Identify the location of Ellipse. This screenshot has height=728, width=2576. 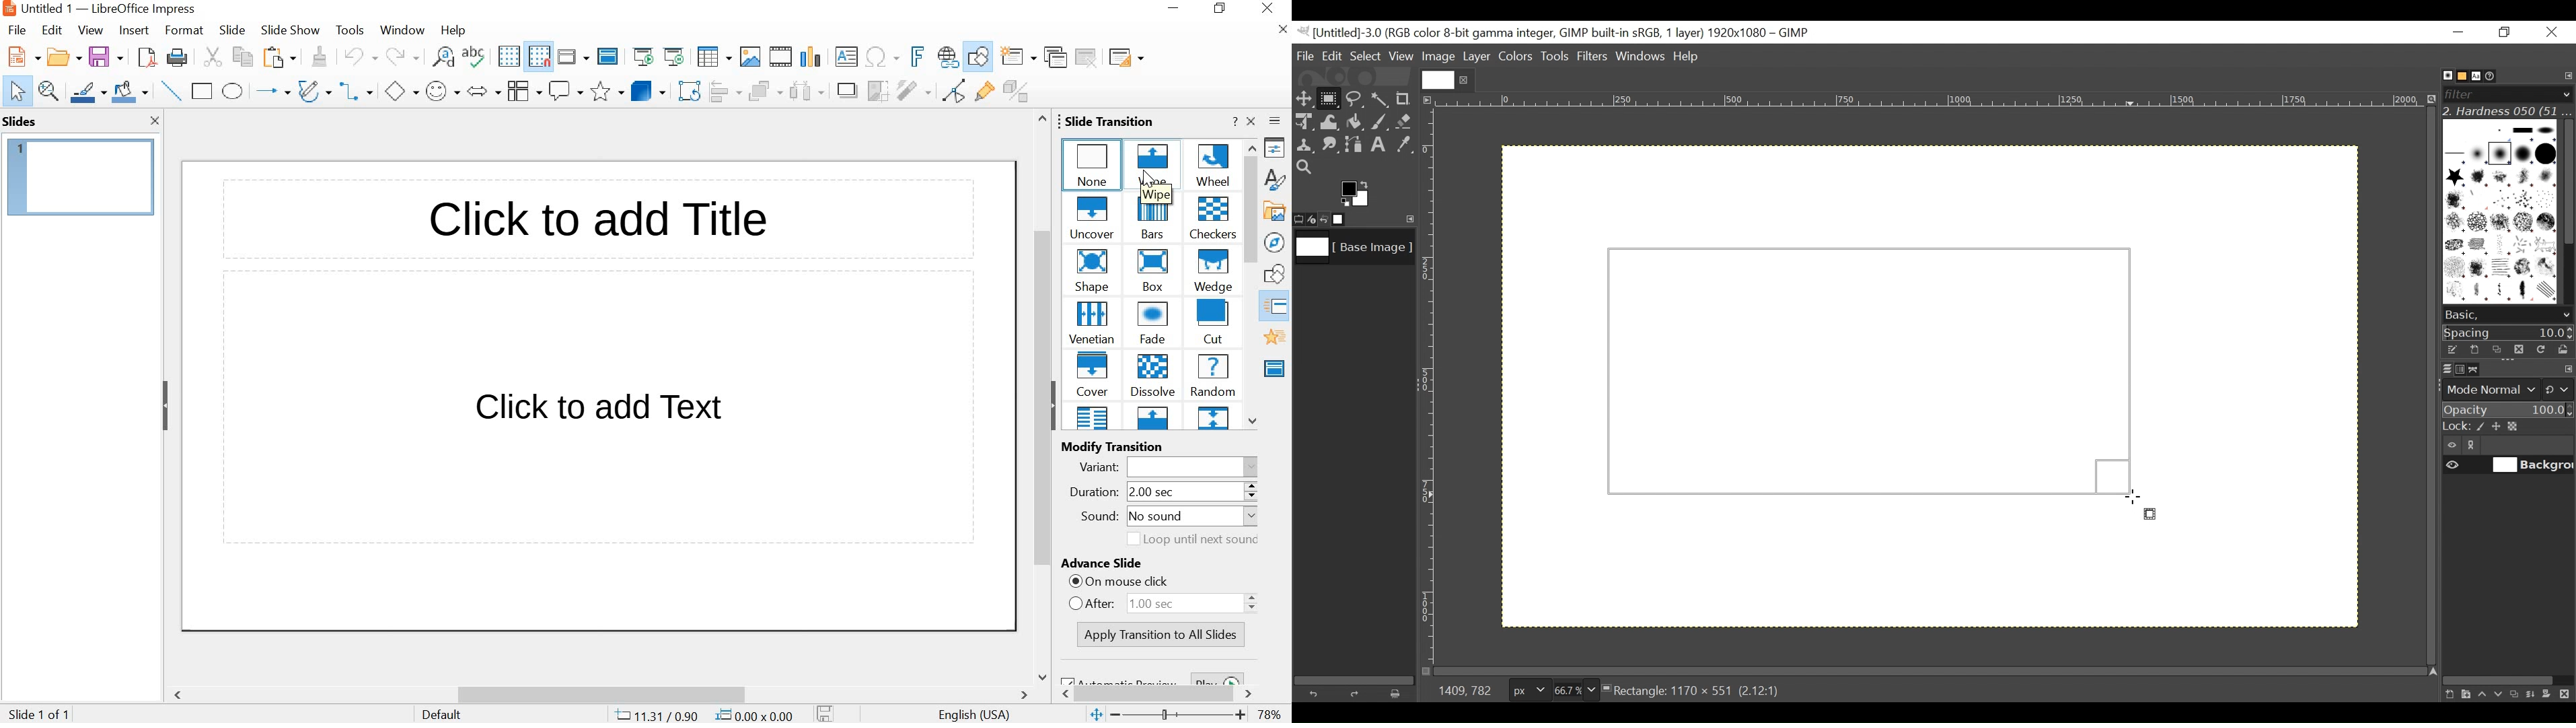
(233, 91).